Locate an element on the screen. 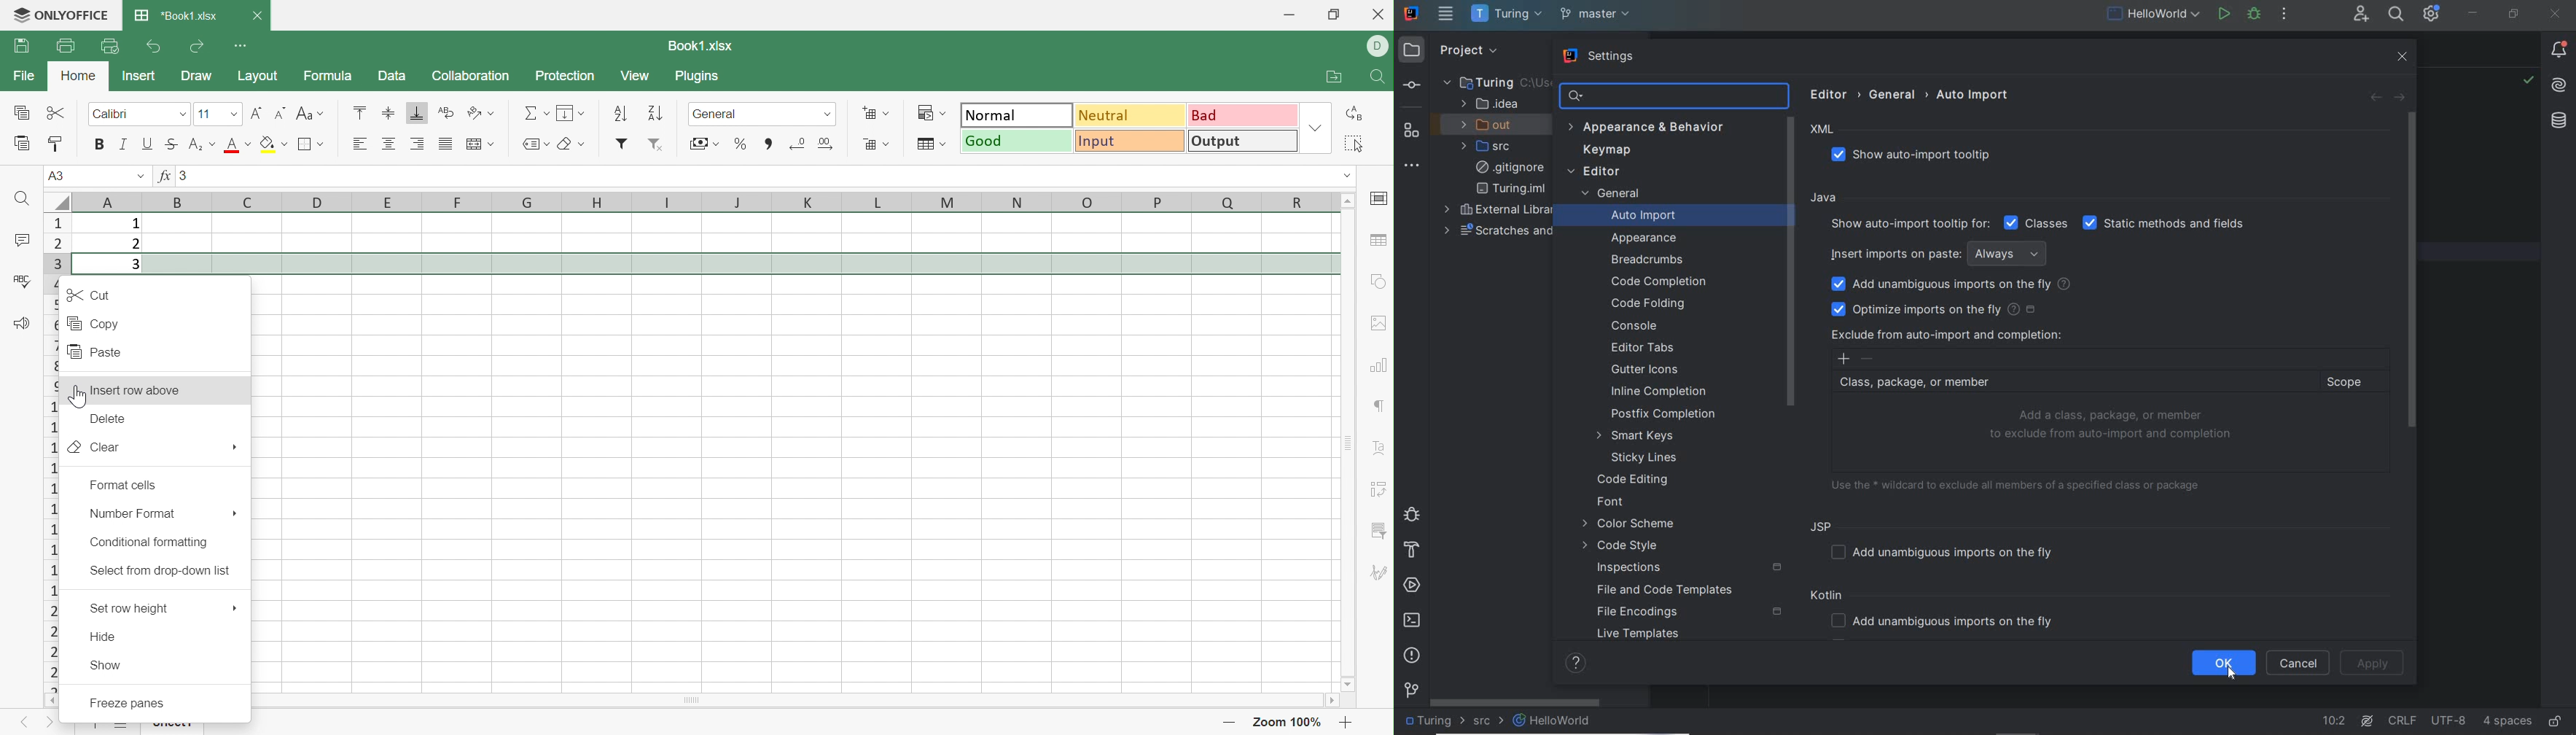  Strikethrough is located at coordinates (170, 143).